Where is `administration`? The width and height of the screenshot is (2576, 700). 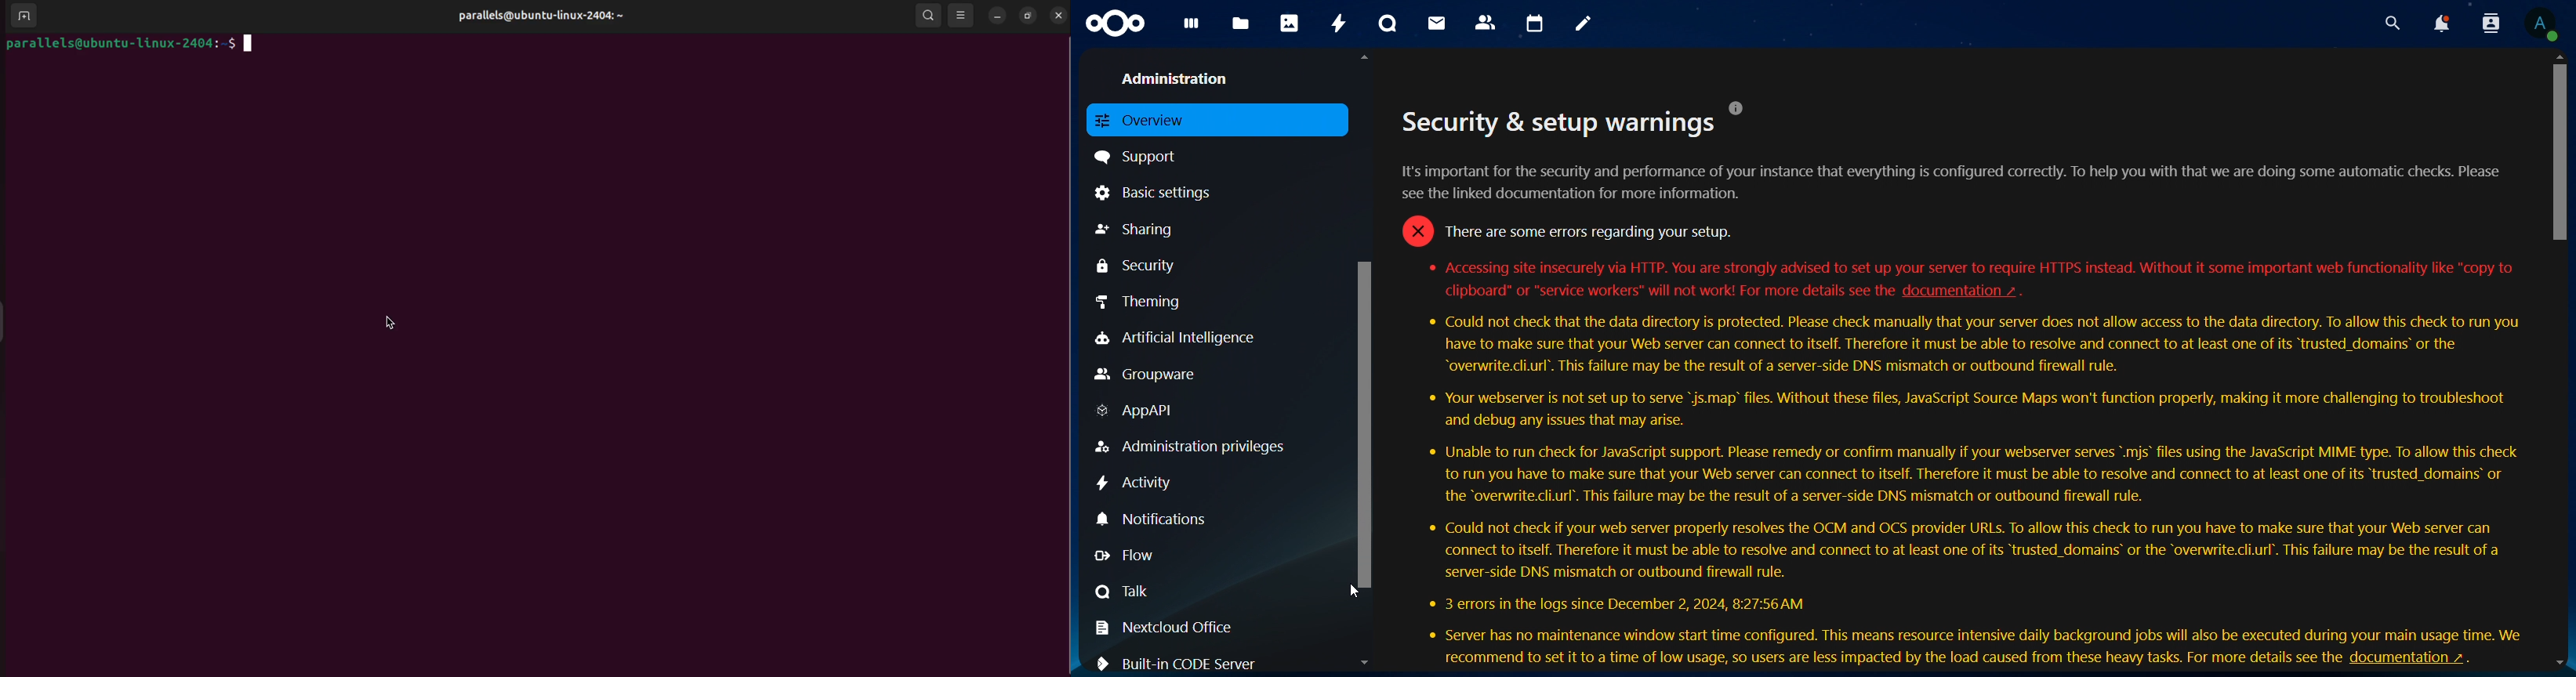
administration is located at coordinates (1181, 77).